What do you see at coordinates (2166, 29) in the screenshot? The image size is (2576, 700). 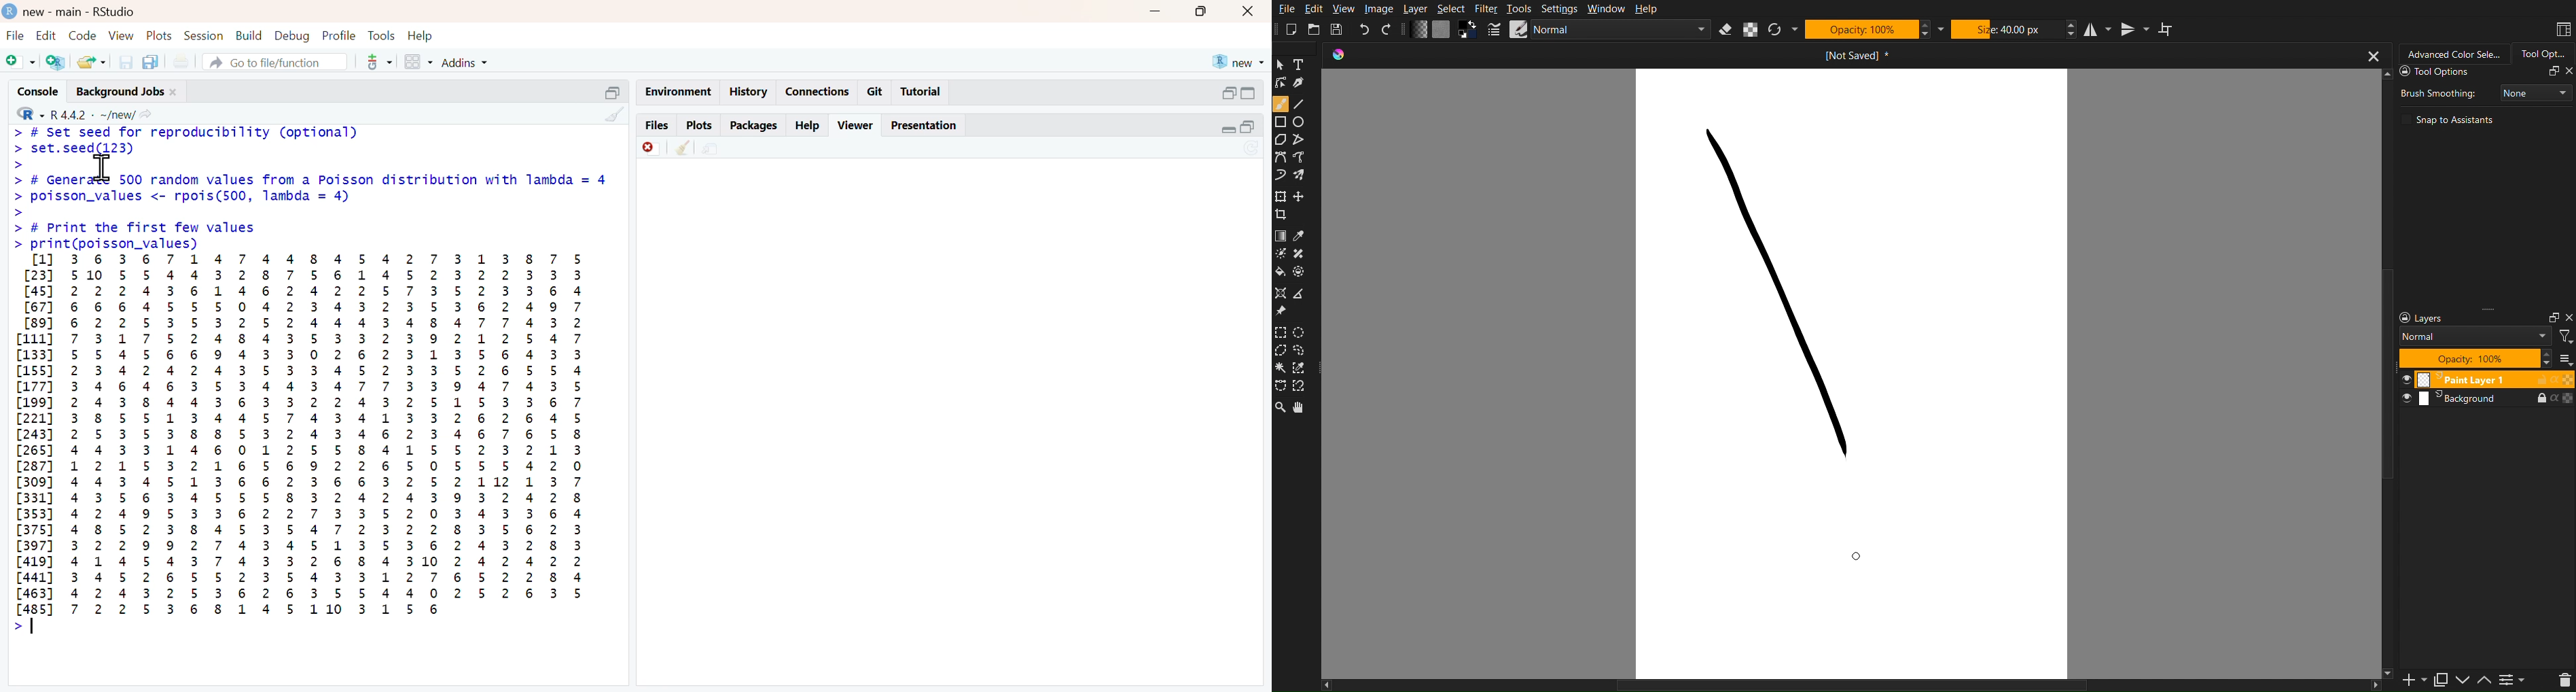 I see `Wrap Around` at bounding box center [2166, 29].